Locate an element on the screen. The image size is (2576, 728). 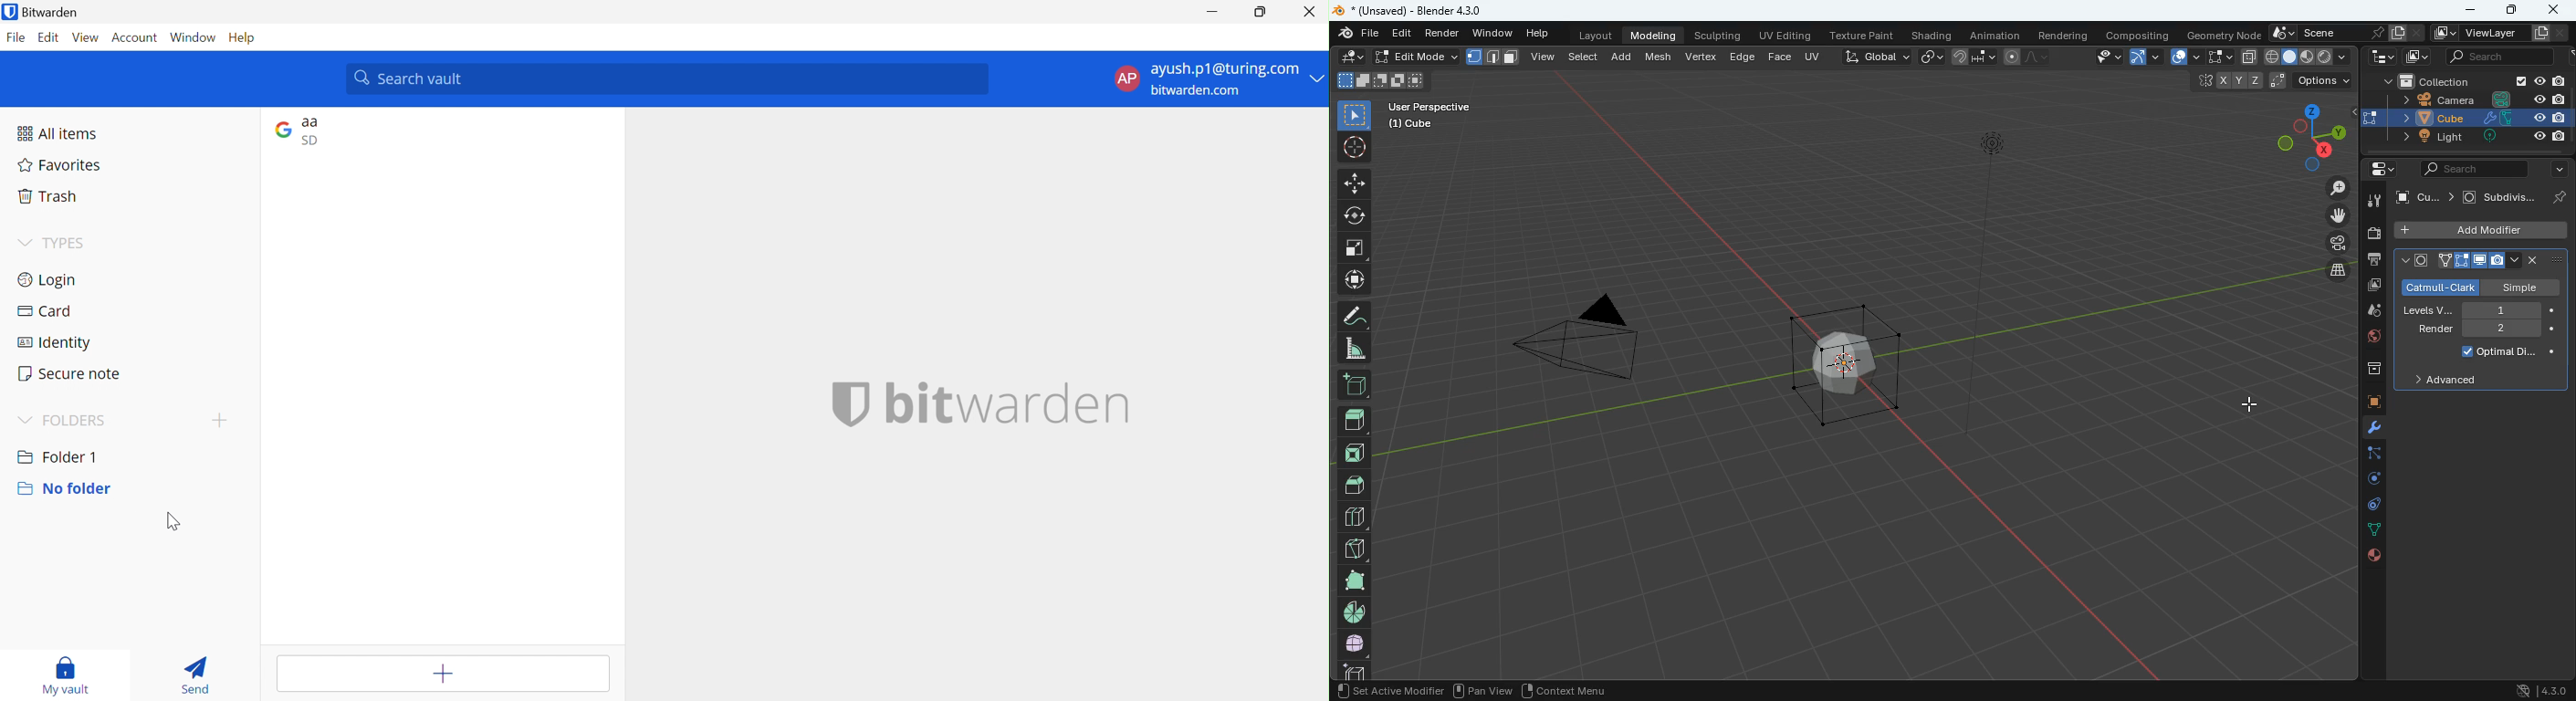
collection is located at coordinates (2466, 81).